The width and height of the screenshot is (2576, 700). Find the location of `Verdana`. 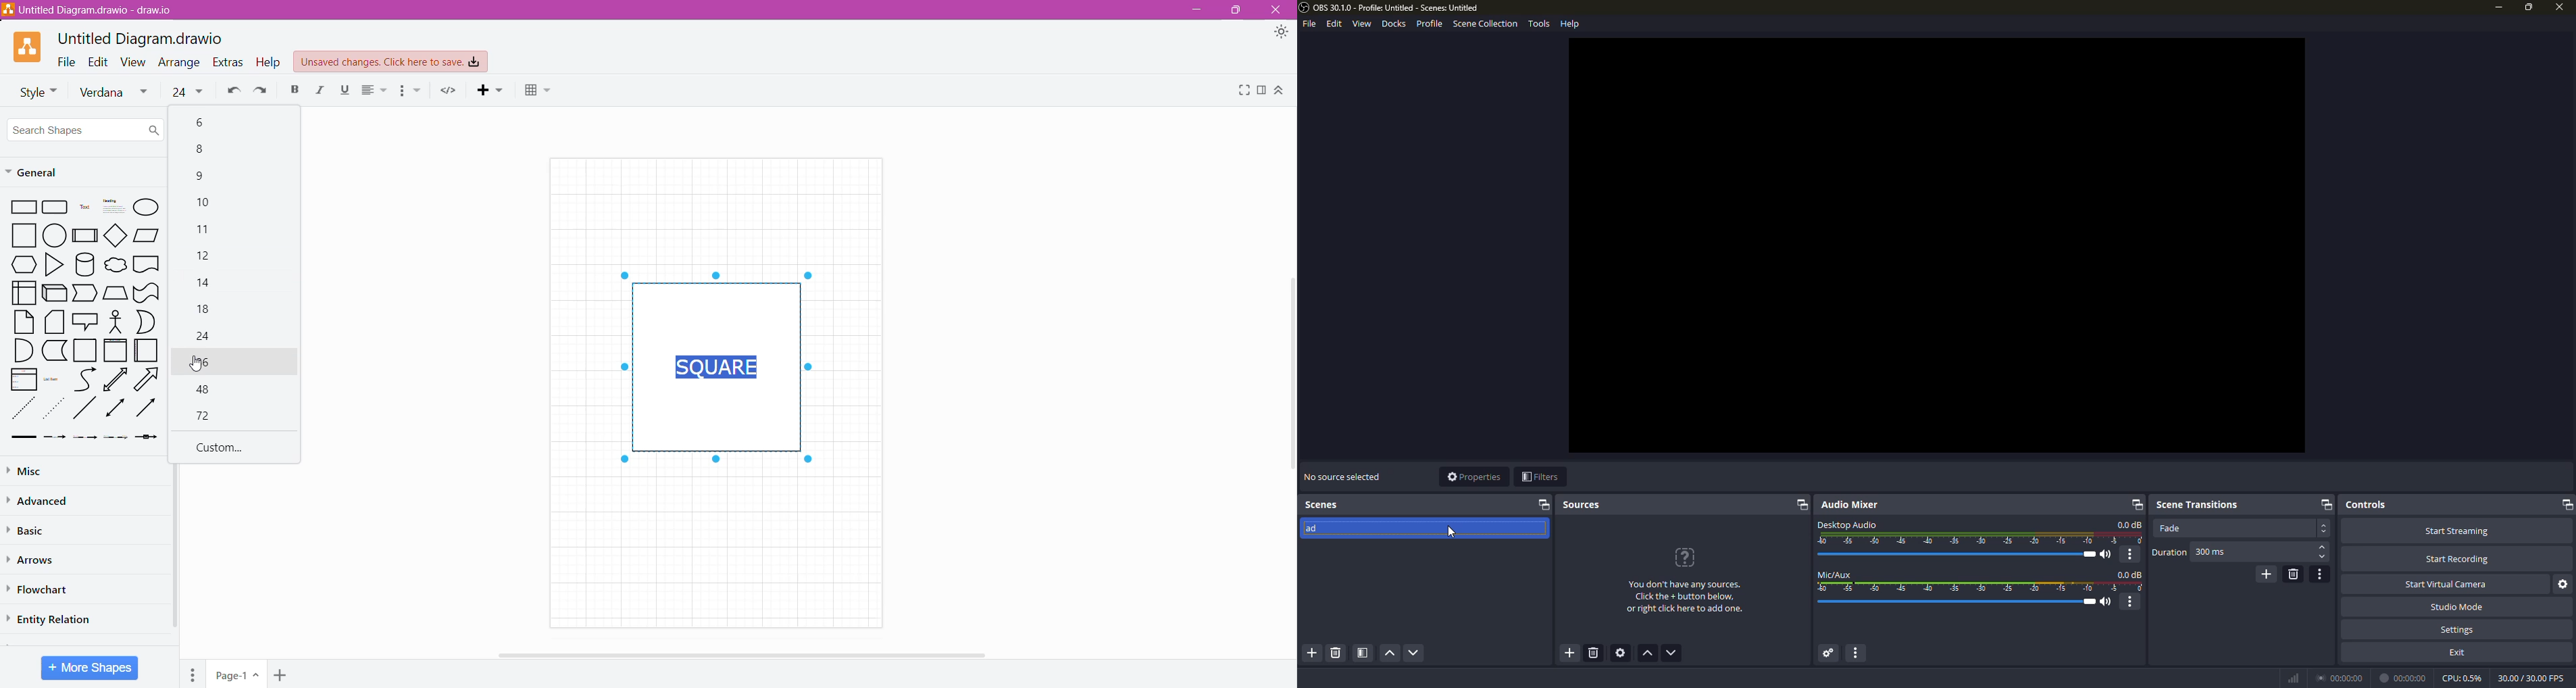

Verdana is located at coordinates (113, 93).